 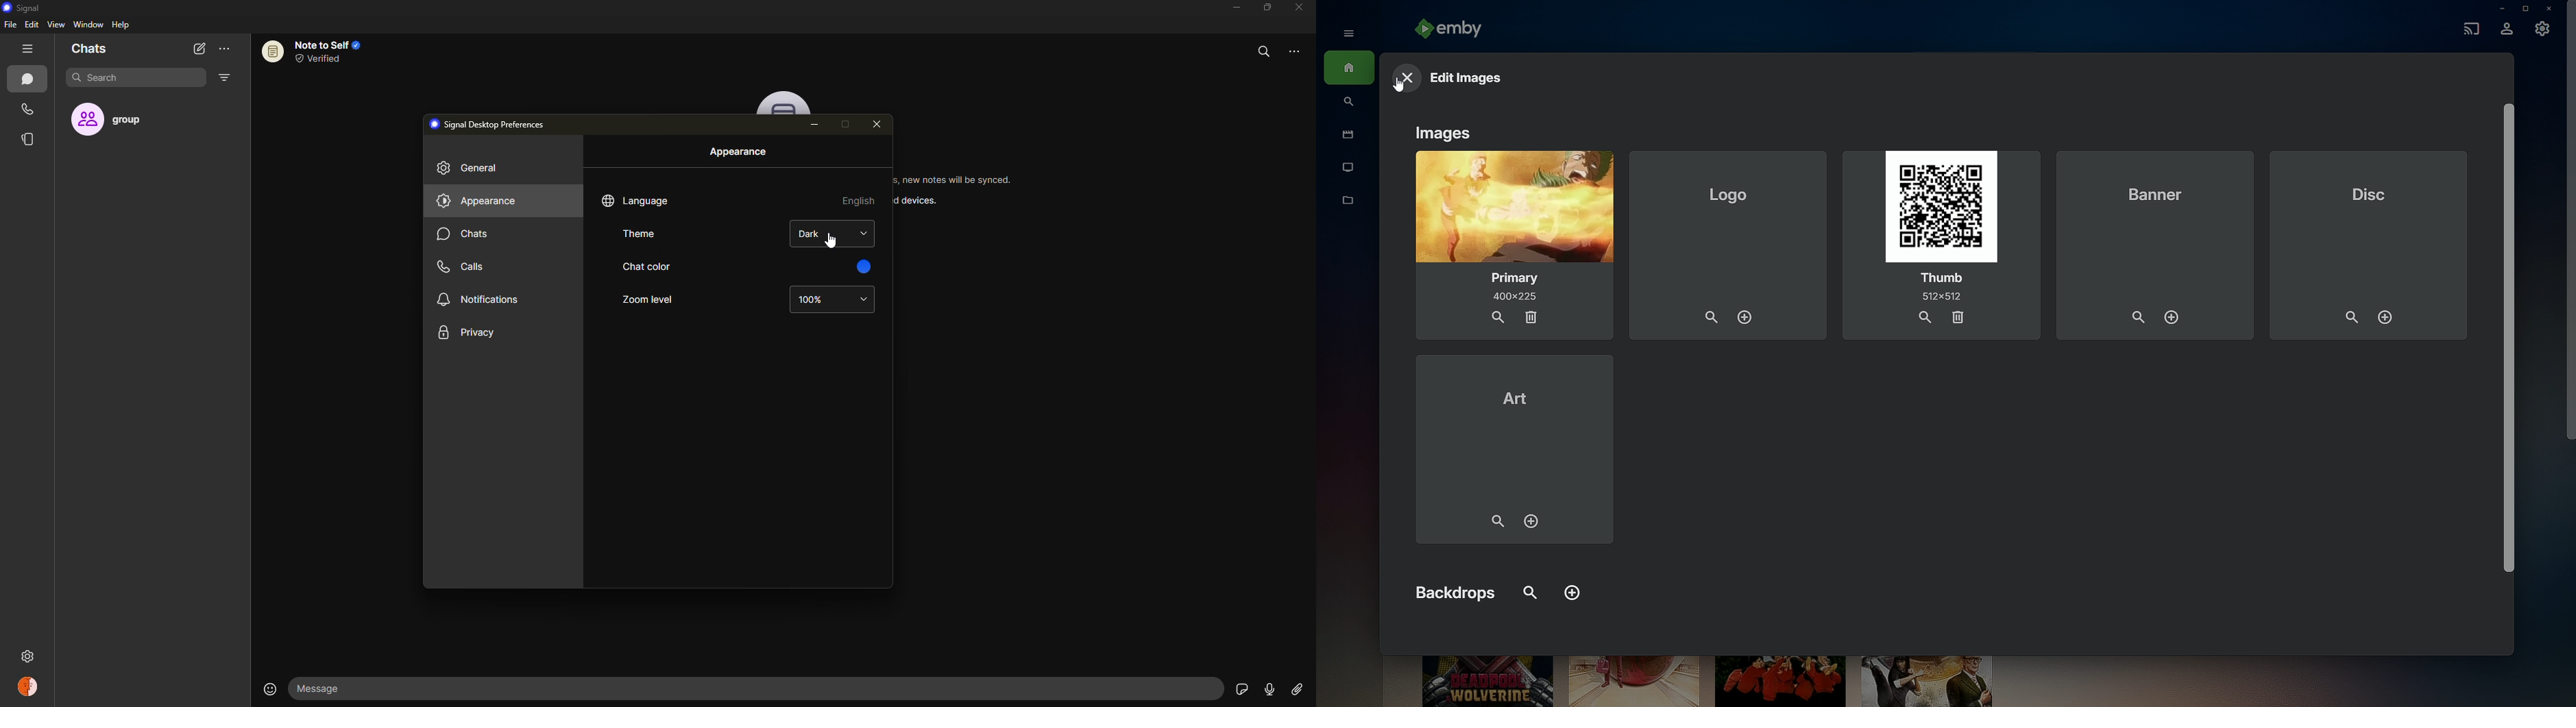 What do you see at coordinates (27, 656) in the screenshot?
I see `settings` at bounding box center [27, 656].